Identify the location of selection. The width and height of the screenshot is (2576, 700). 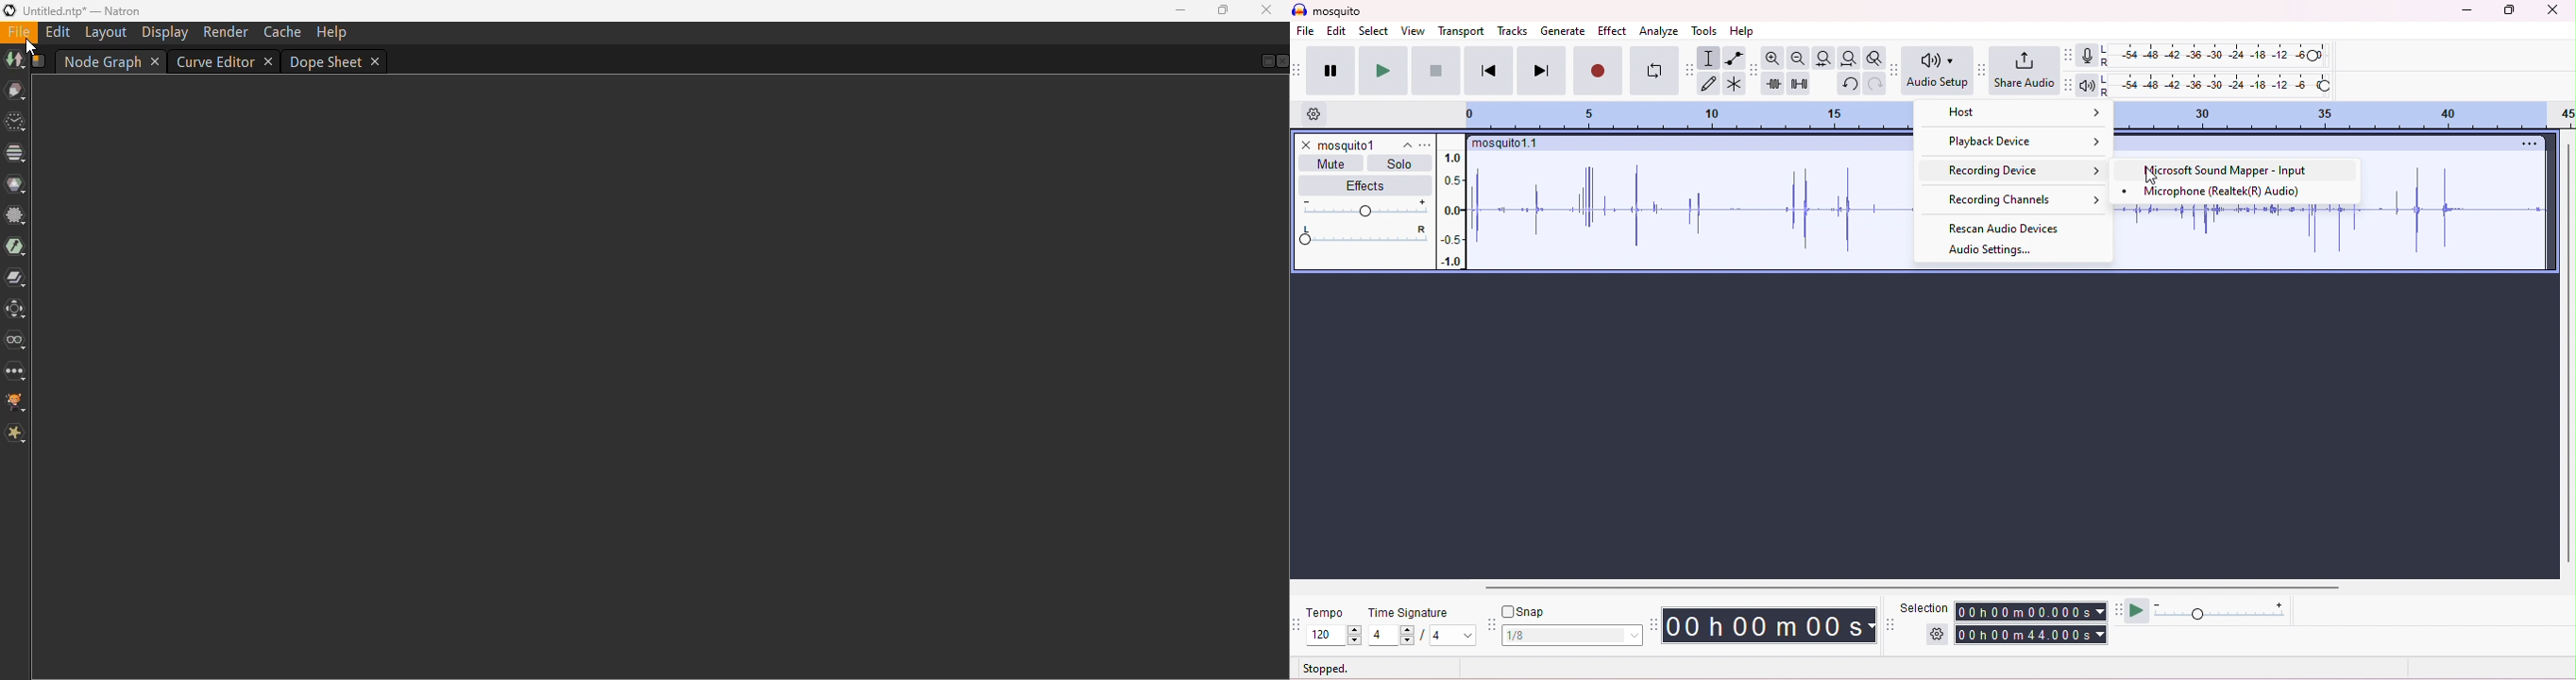
(1708, 58).